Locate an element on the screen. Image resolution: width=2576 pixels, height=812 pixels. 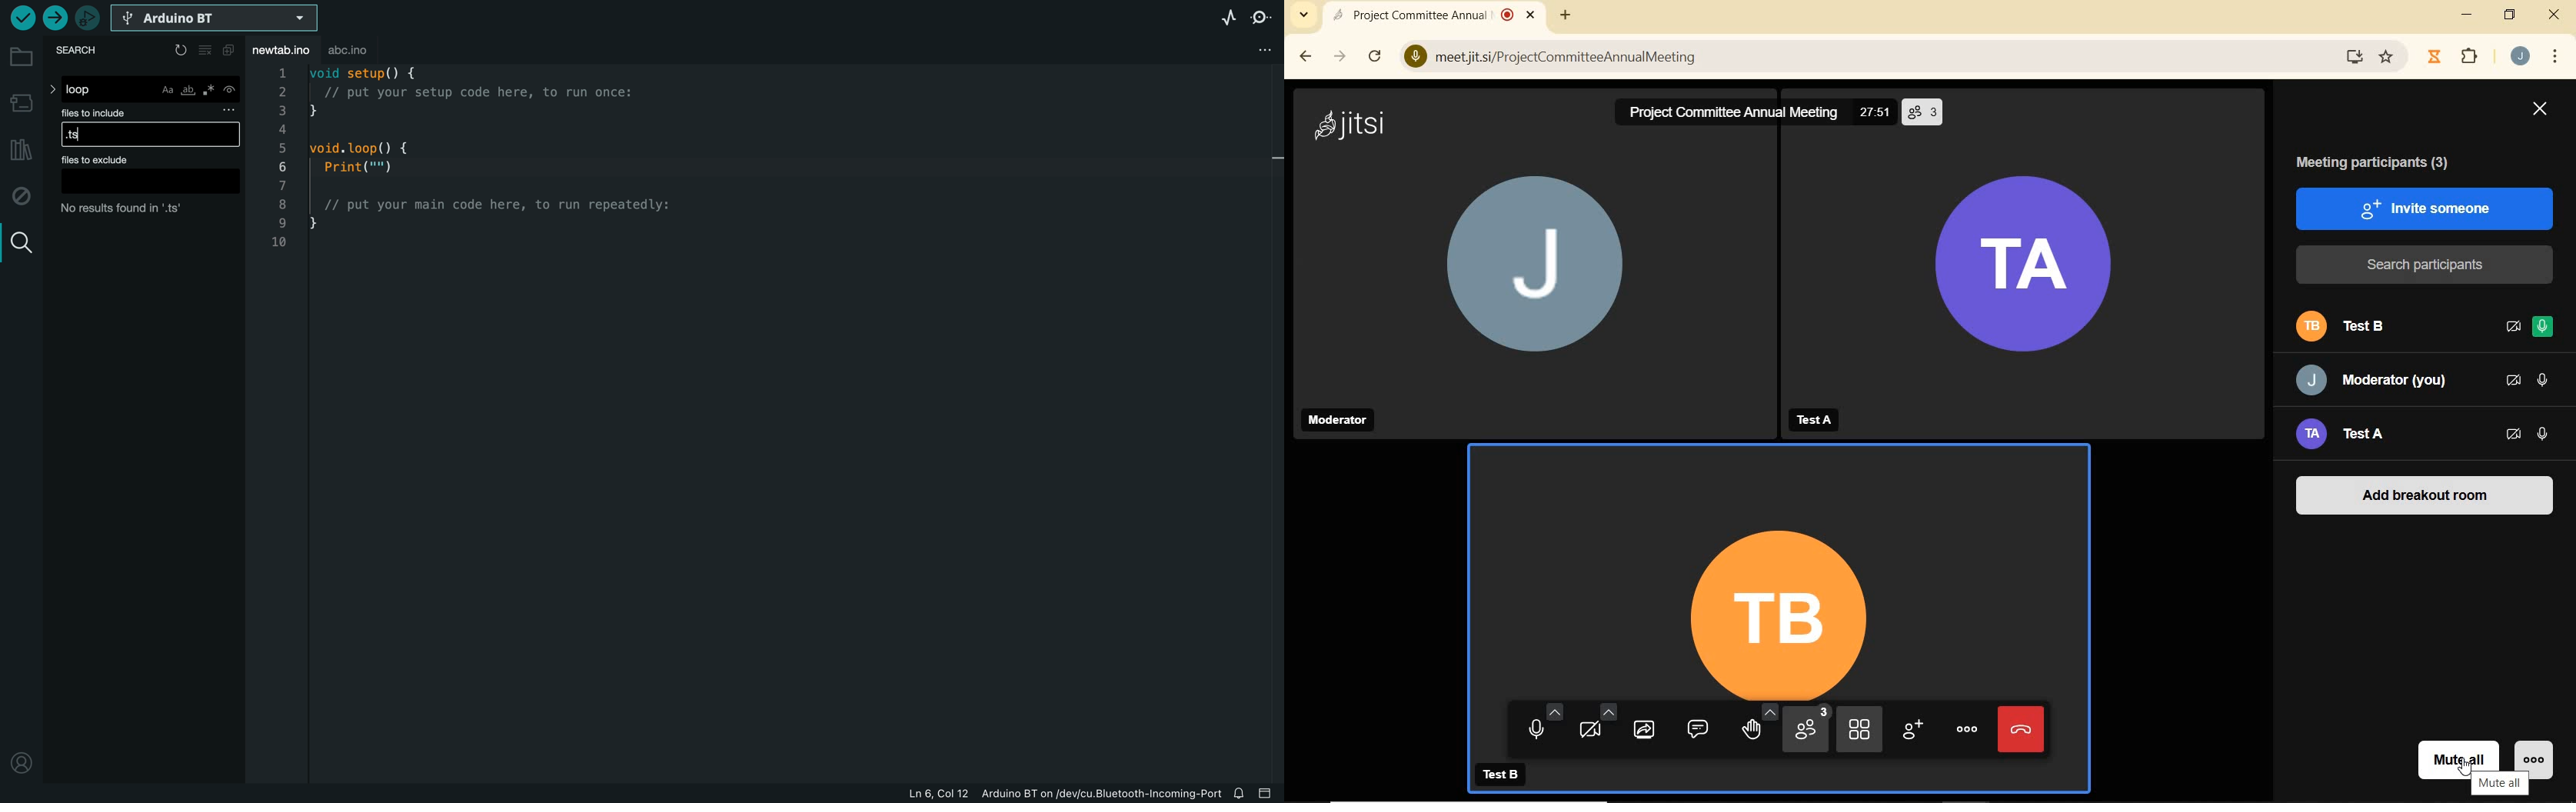
 is located at coordinates (150, 183).